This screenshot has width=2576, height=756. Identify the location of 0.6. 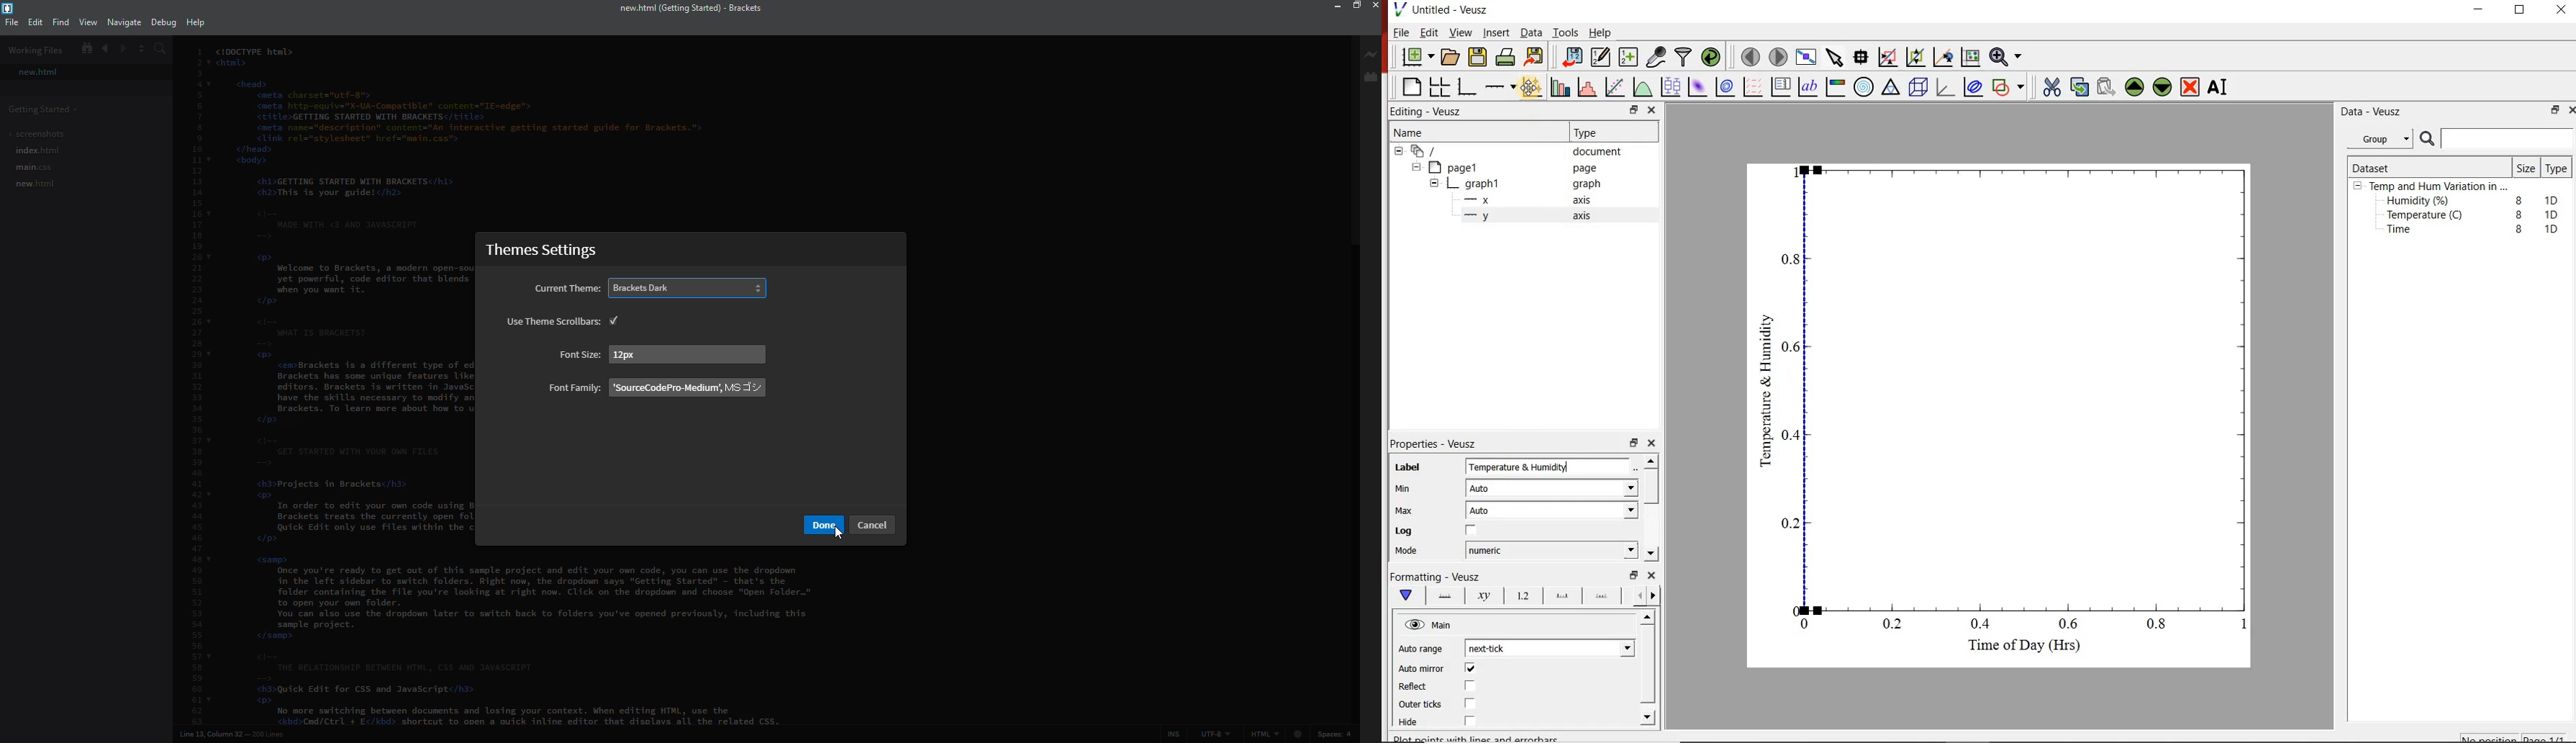
(2069, 623).